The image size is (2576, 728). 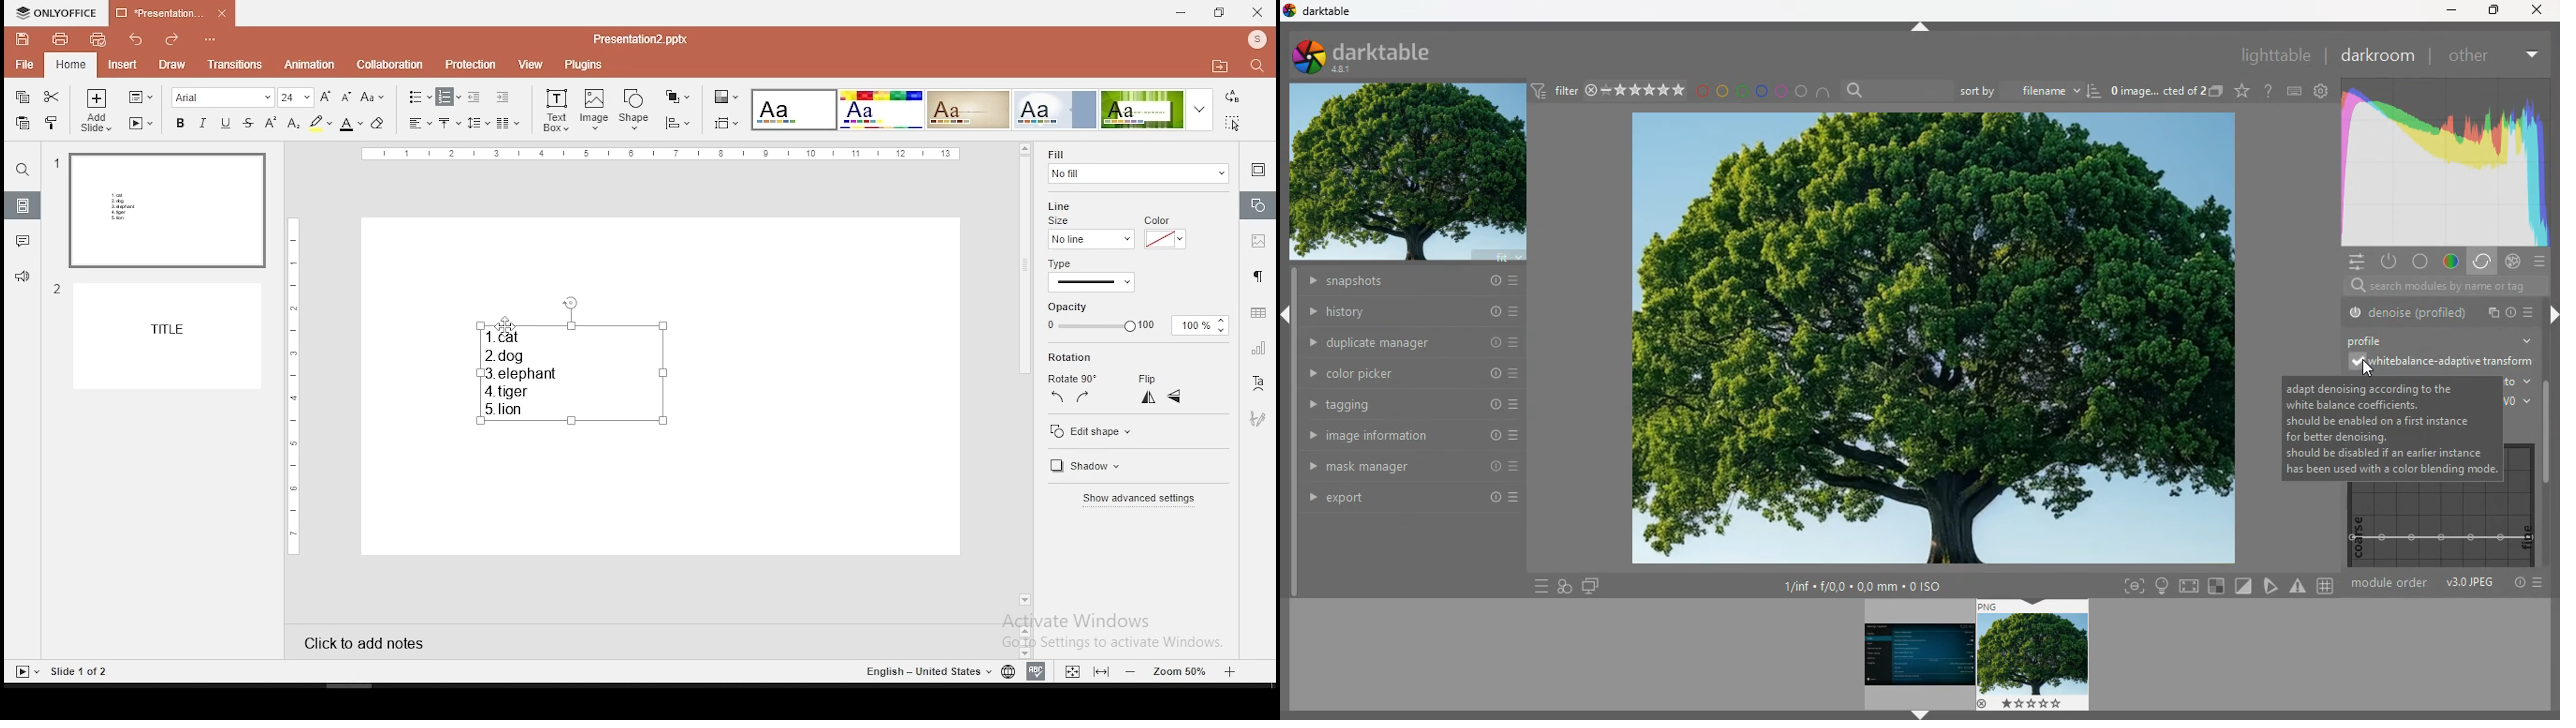 What do you see at coordinates (2391, 262) in the screenshot?
I see `power` at bounding box center [2391, 262].